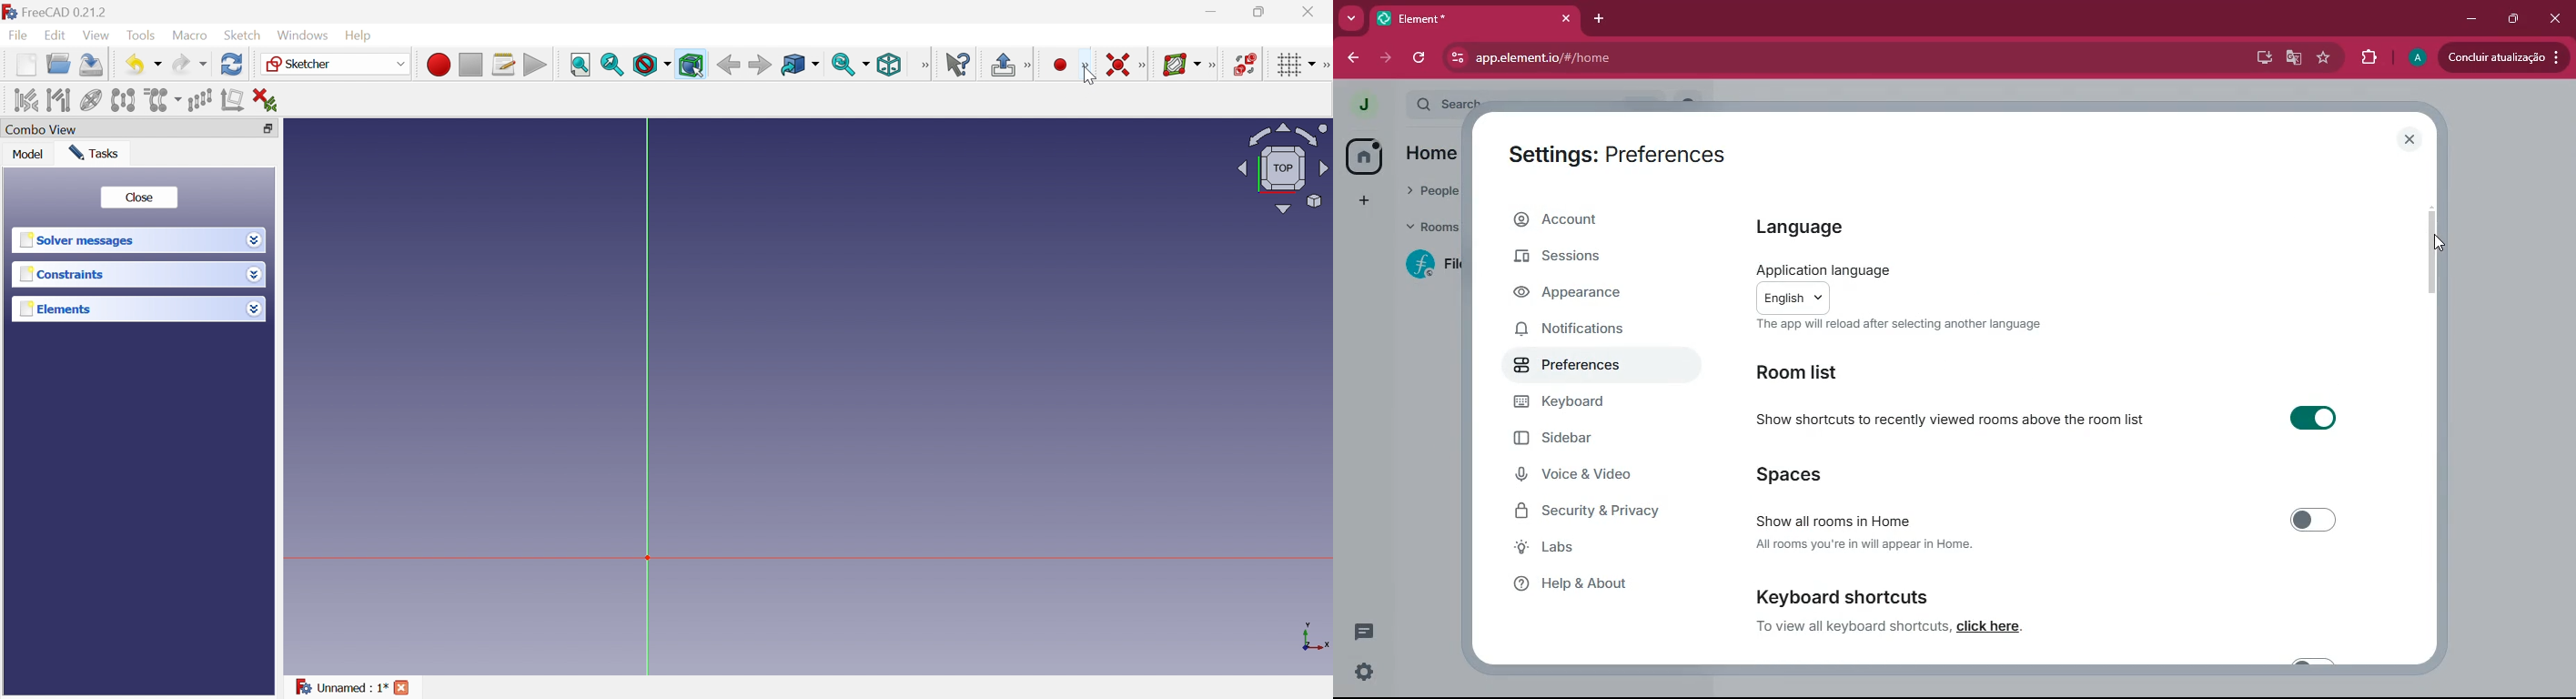 This screenshot has height=700, width=2576. Describe the element at coordinates (1813, 229) in the screenshot. I see `language` at that location.